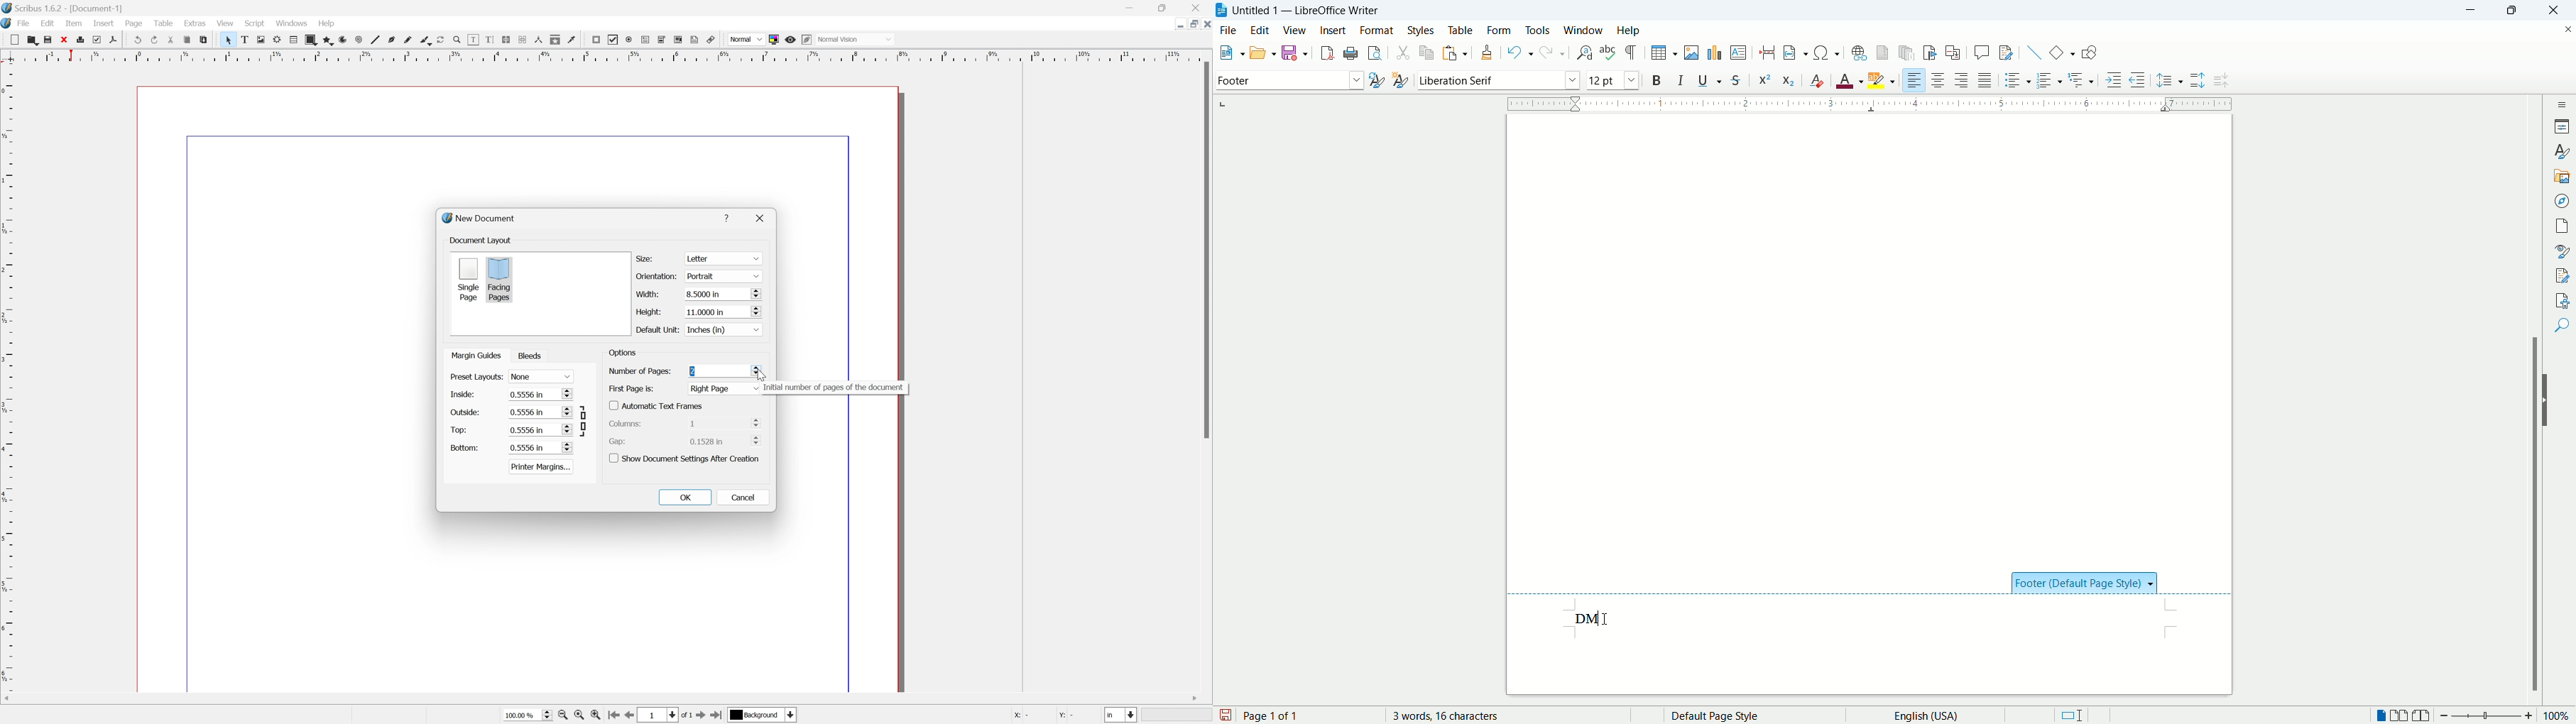  What do you see at coordinates (1664, 53) in the screenshot?
I see `insert table` at bounding box center [1664, 53].